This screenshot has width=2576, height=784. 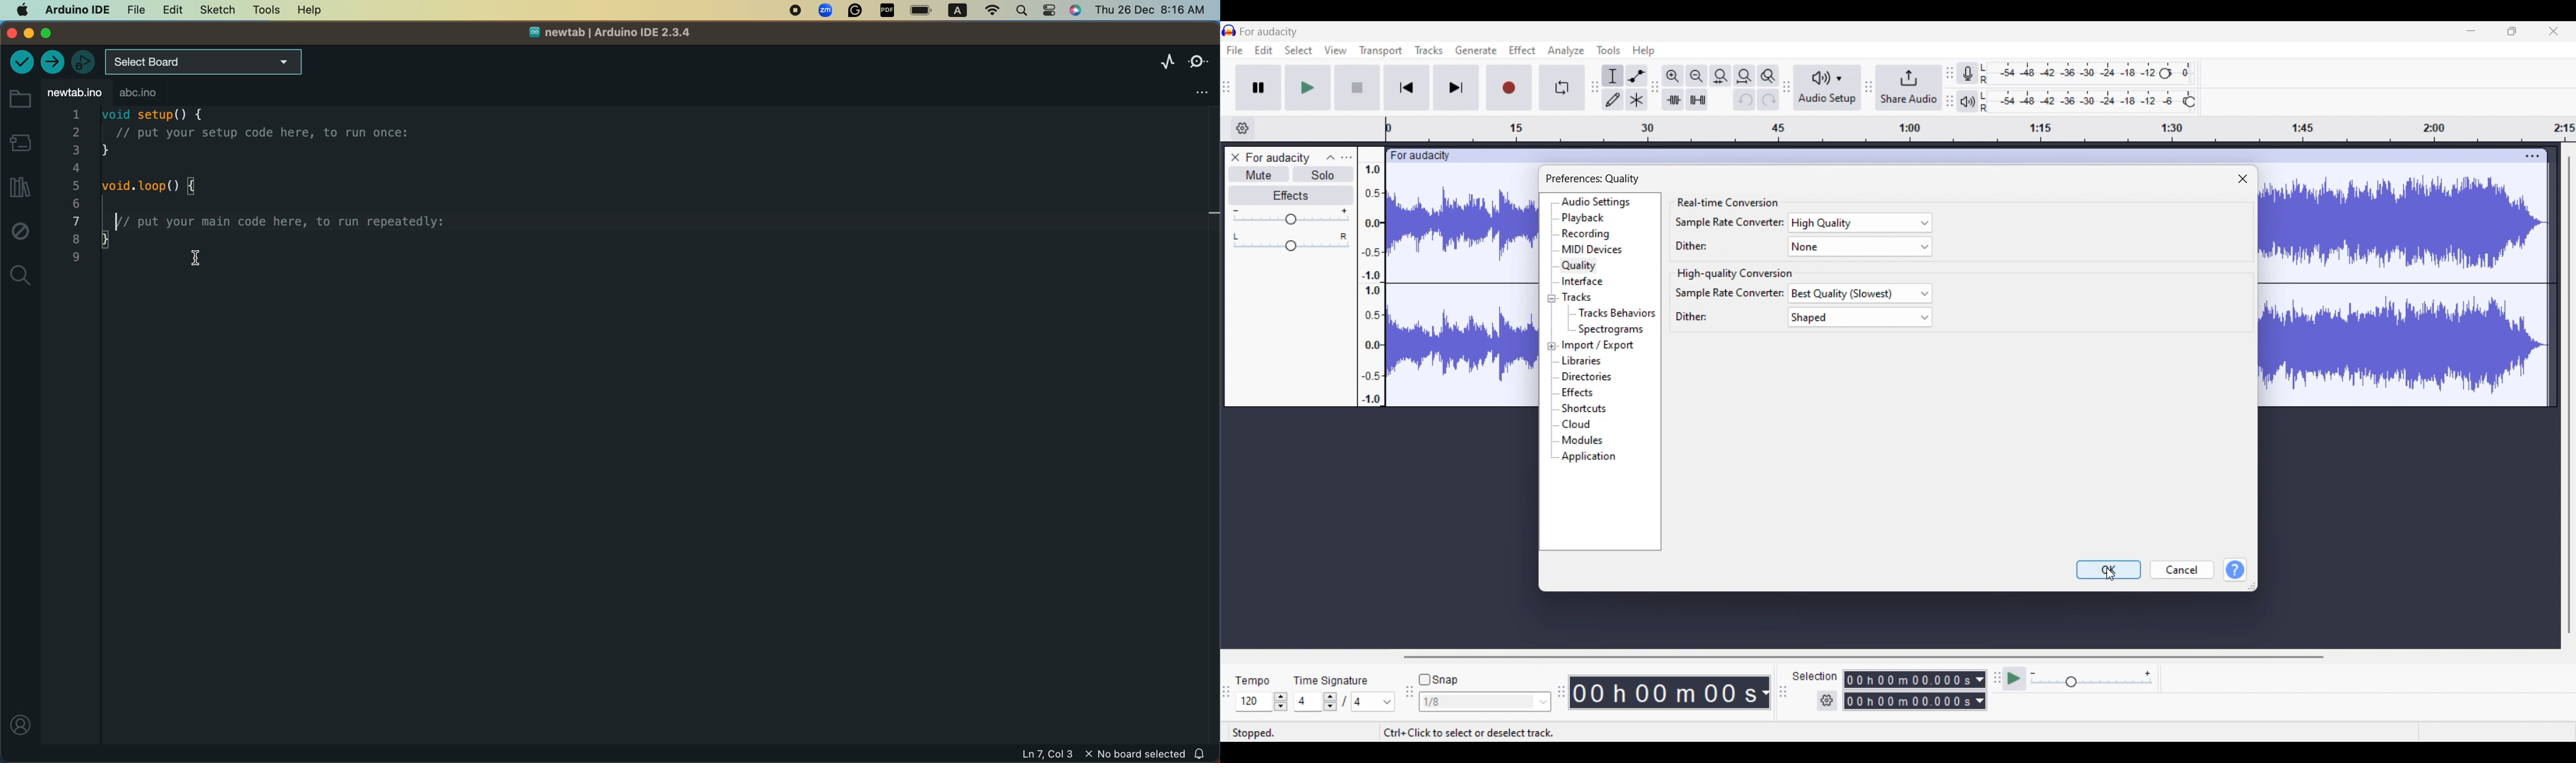 What do you see at coordinates (1577, 424) in the screenshot?
I see `Cloud` at bounding box center [1577, 424].